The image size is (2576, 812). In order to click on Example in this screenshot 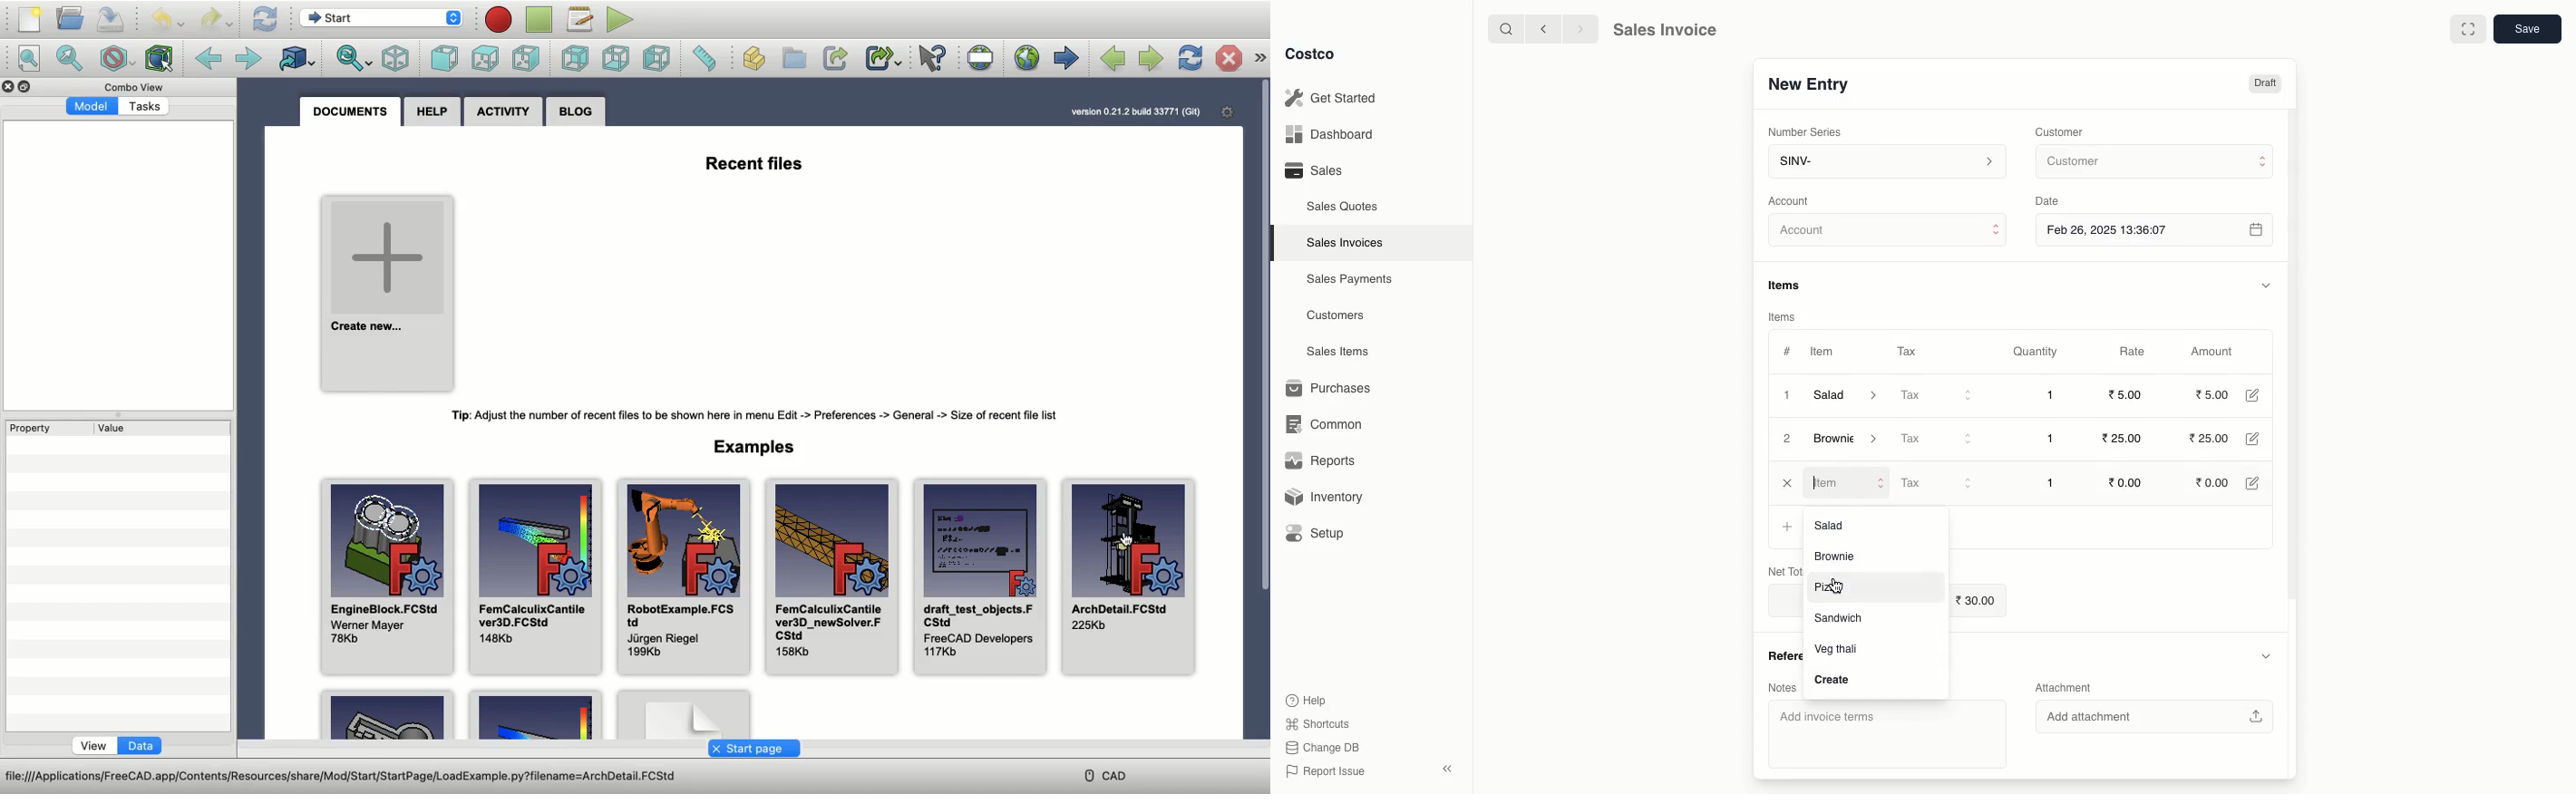, I will do `click(387, 715)`.